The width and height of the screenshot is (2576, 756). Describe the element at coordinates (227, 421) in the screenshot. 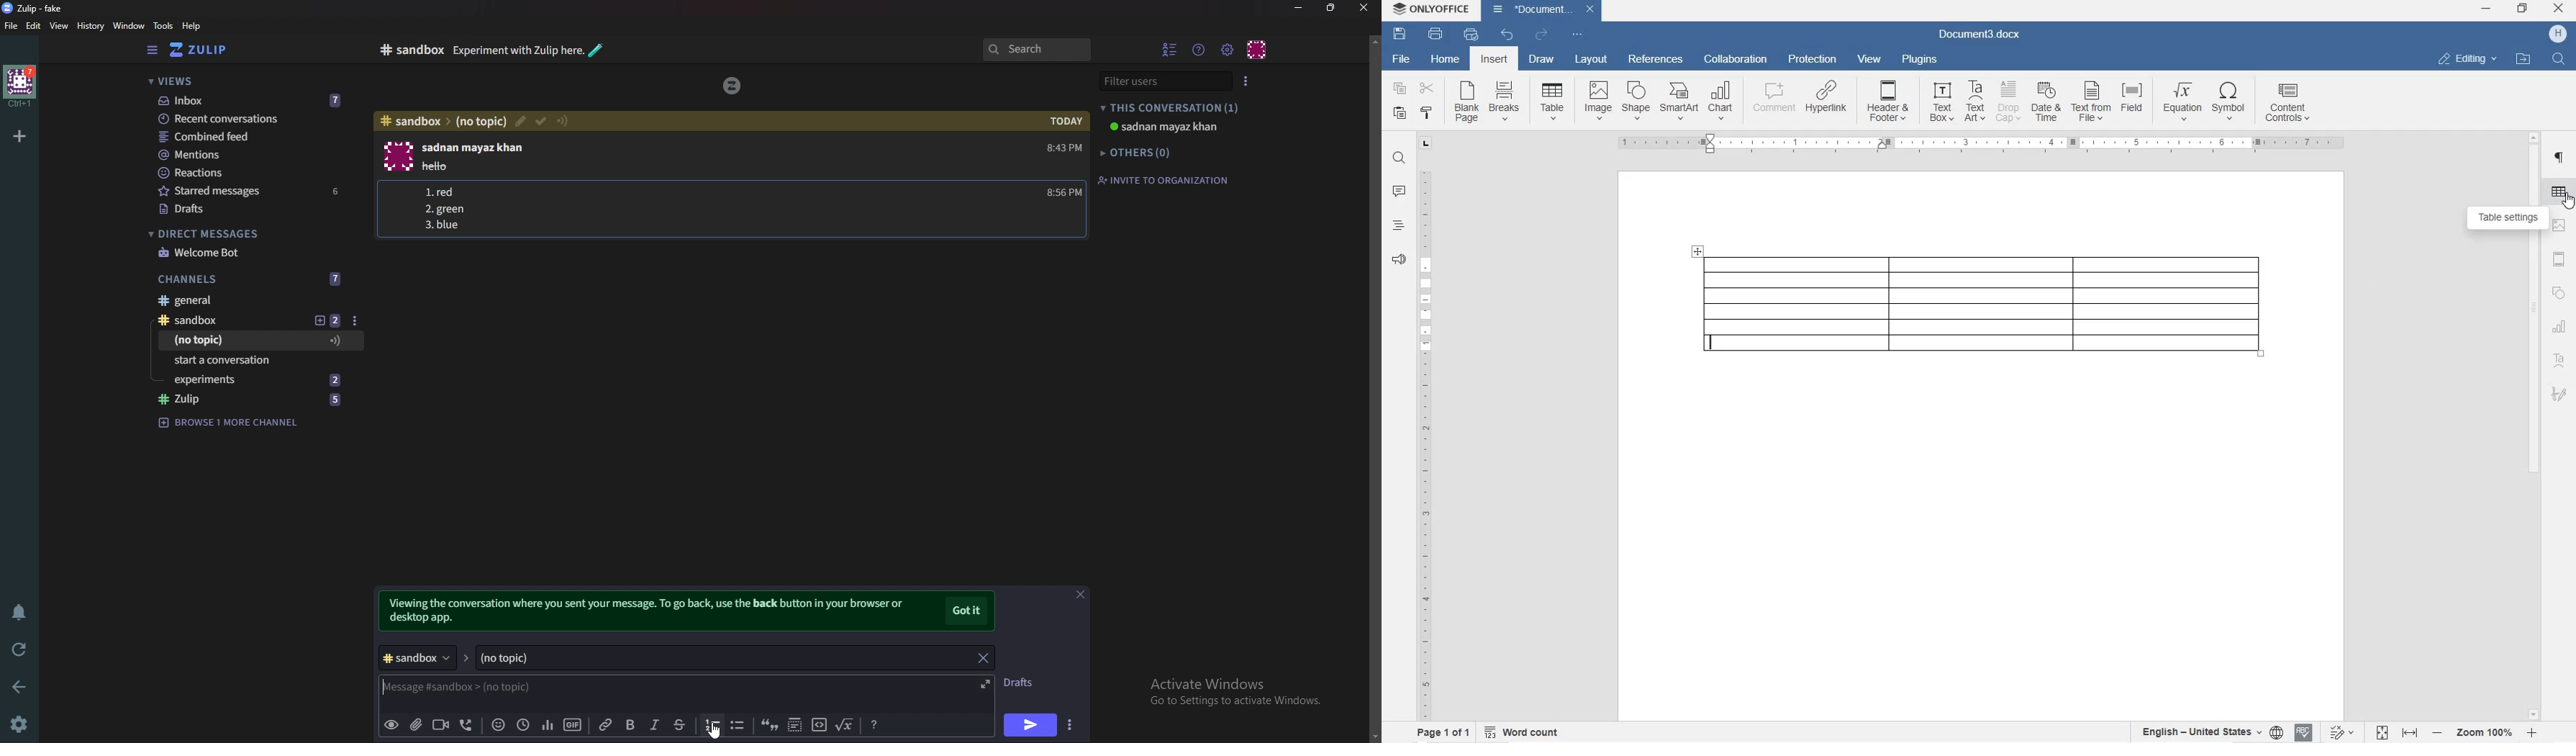

I see `browse 1 more channel` at that location.